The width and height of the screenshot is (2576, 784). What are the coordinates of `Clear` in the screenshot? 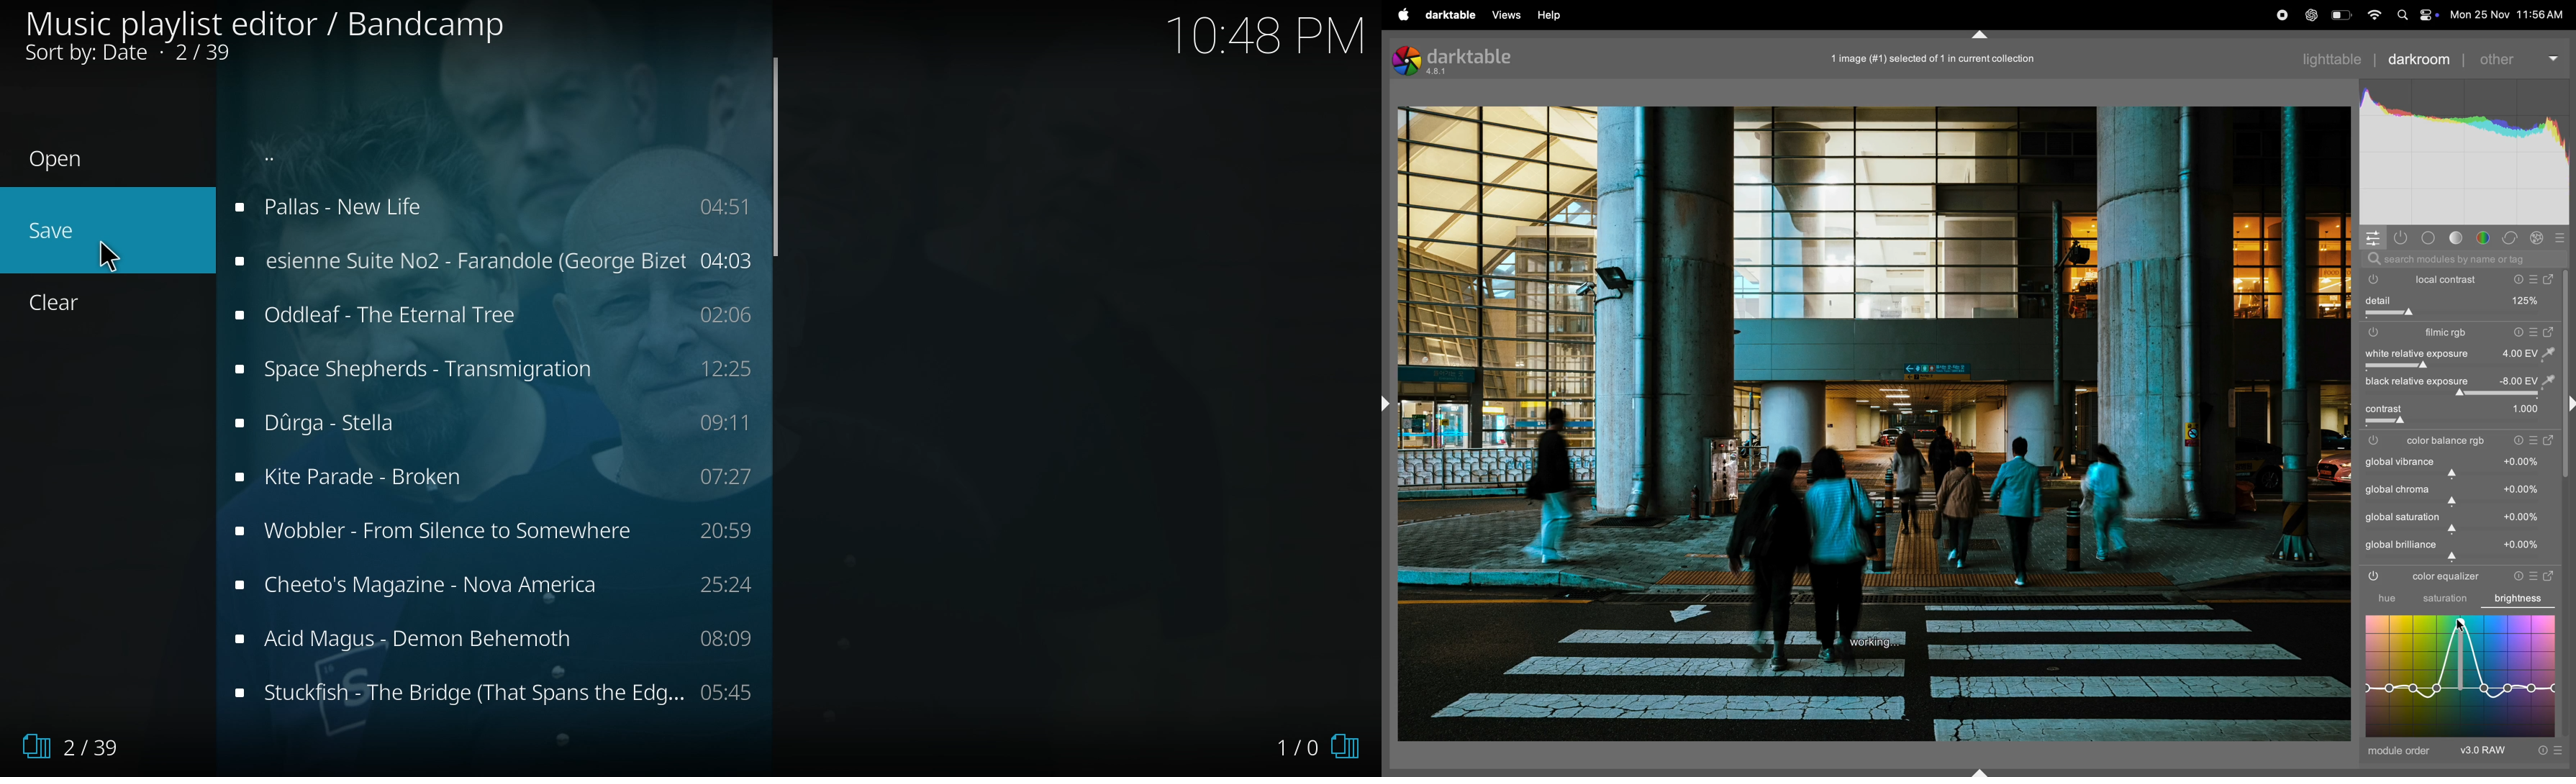 It's located at (73, 304).